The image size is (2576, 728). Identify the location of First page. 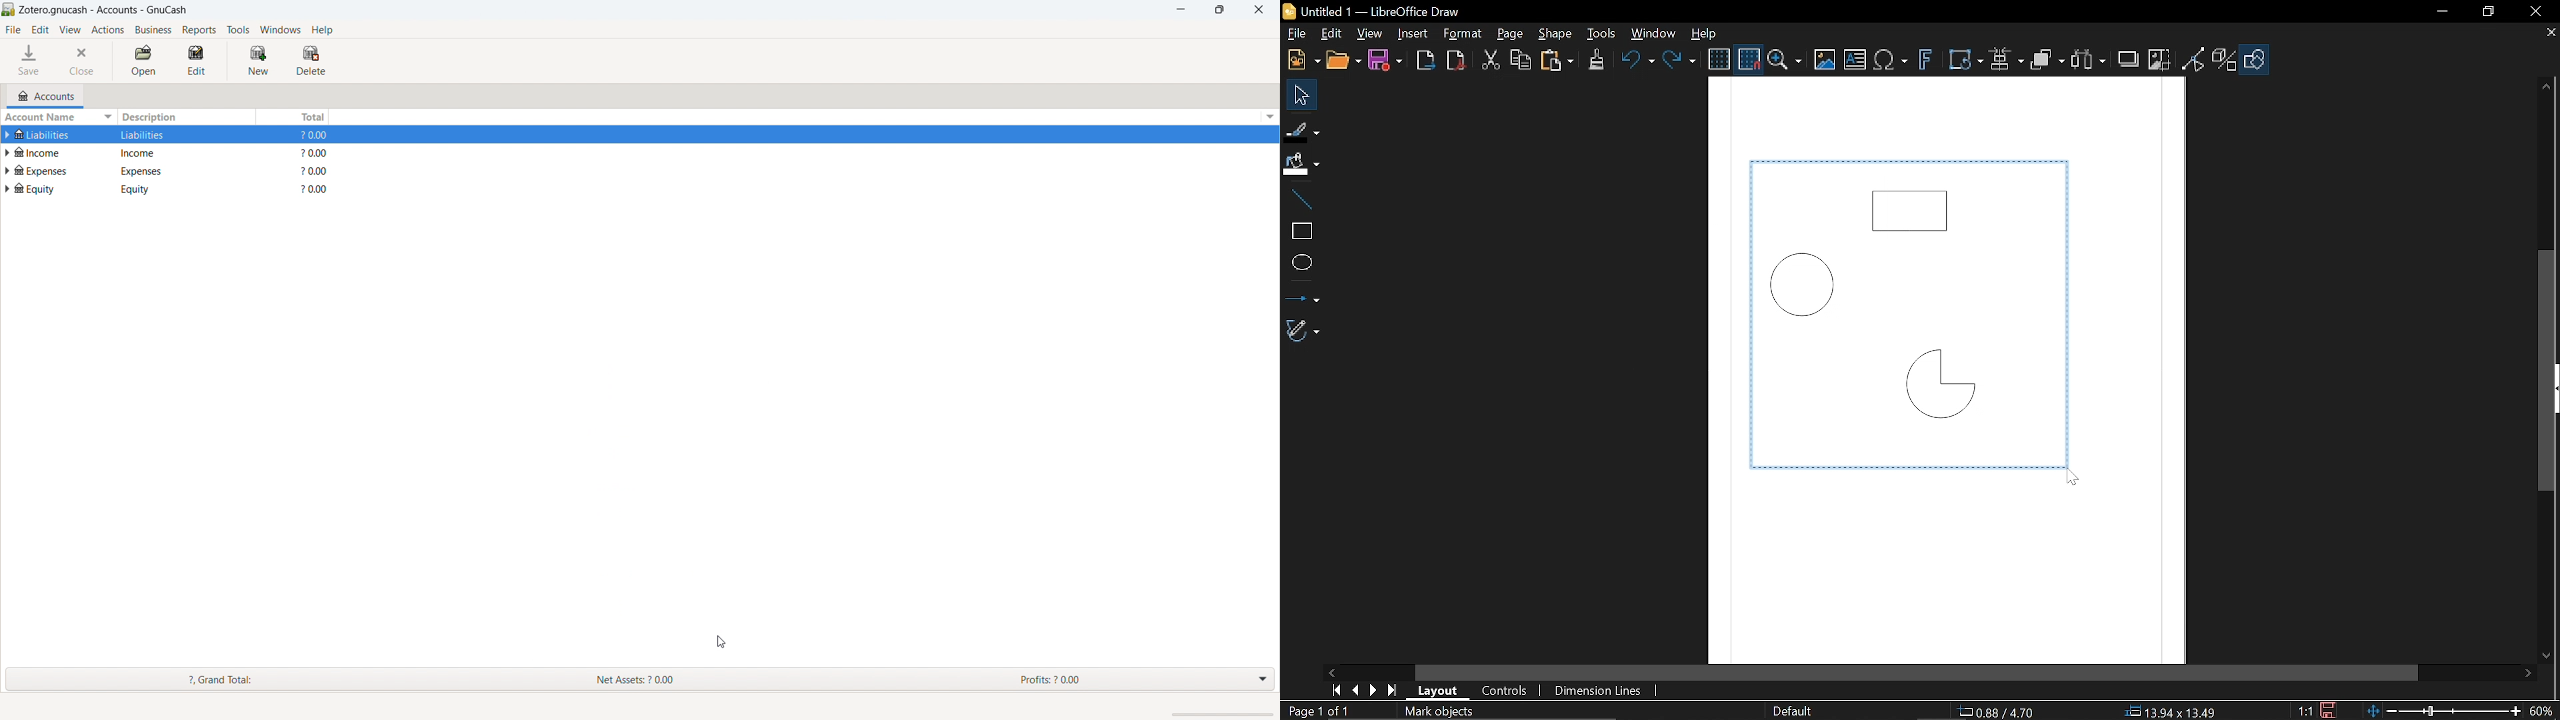
(1334, 691).